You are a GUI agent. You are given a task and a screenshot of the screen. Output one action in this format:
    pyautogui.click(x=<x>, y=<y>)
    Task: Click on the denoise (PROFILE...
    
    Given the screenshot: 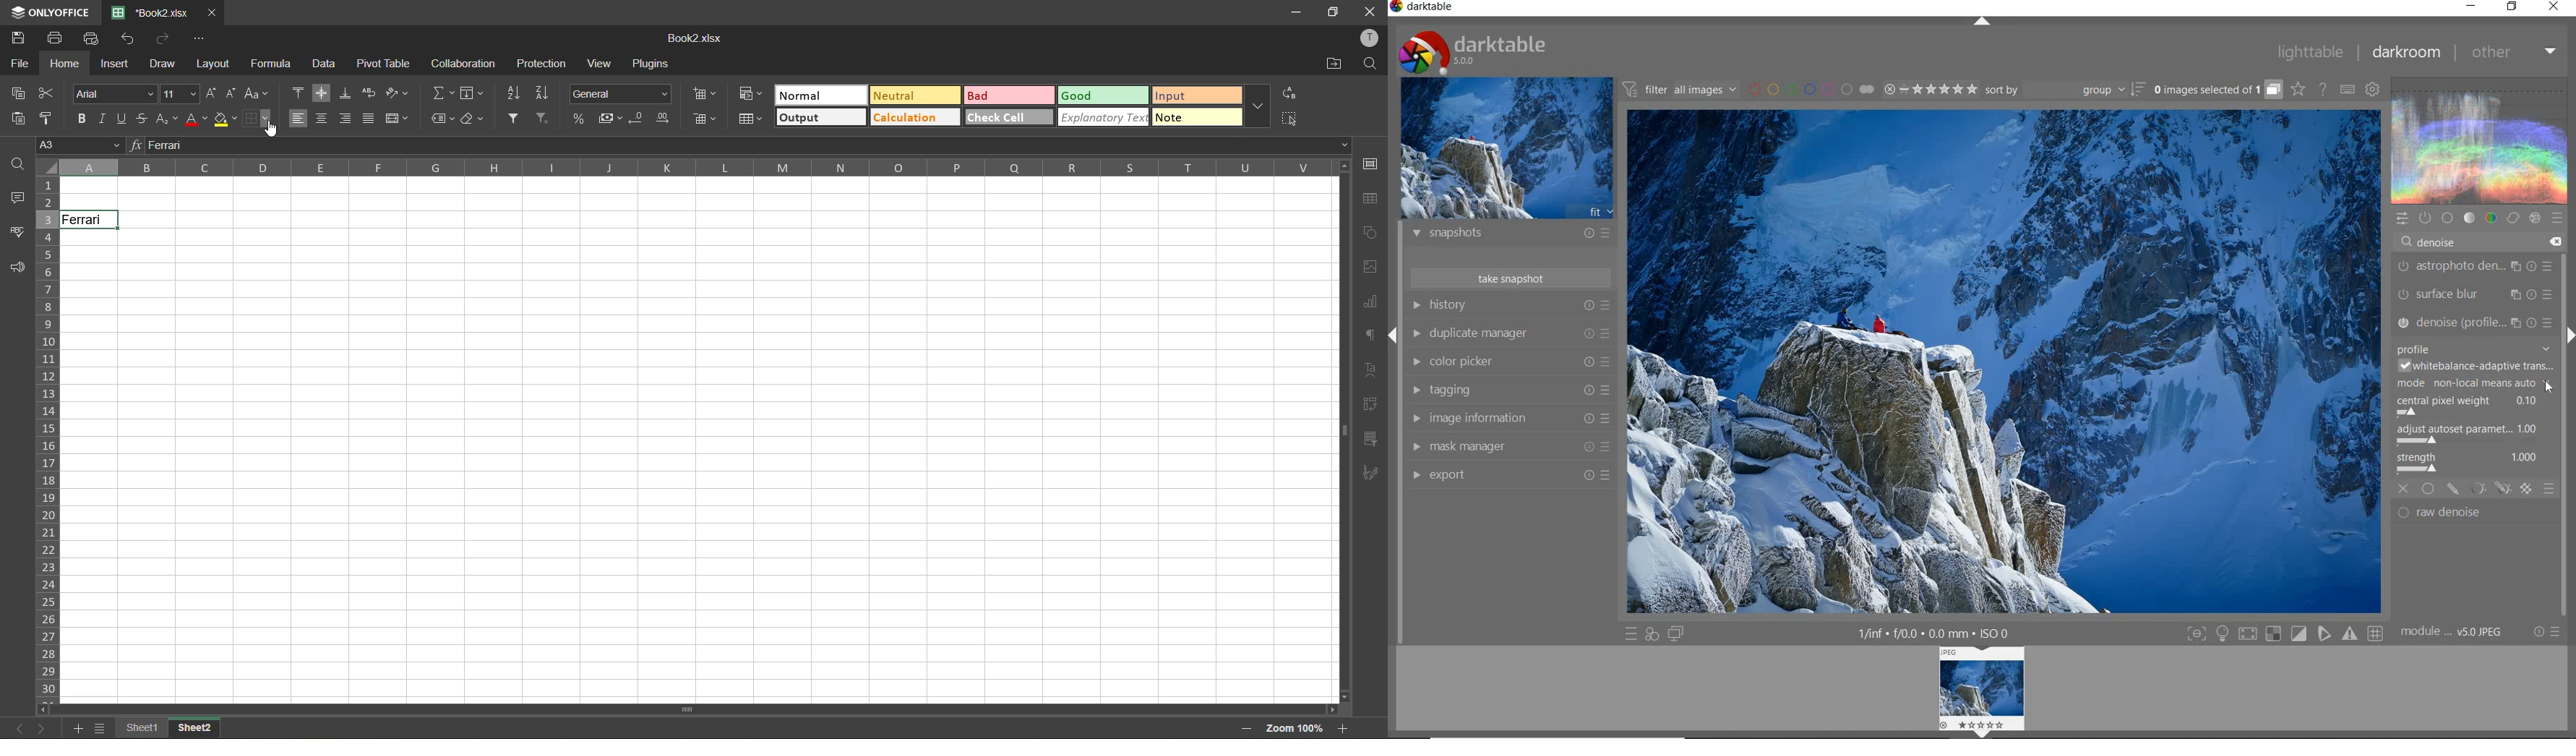 What is the action you would take?
    pyautogui.click(x=2476, y=322)
    